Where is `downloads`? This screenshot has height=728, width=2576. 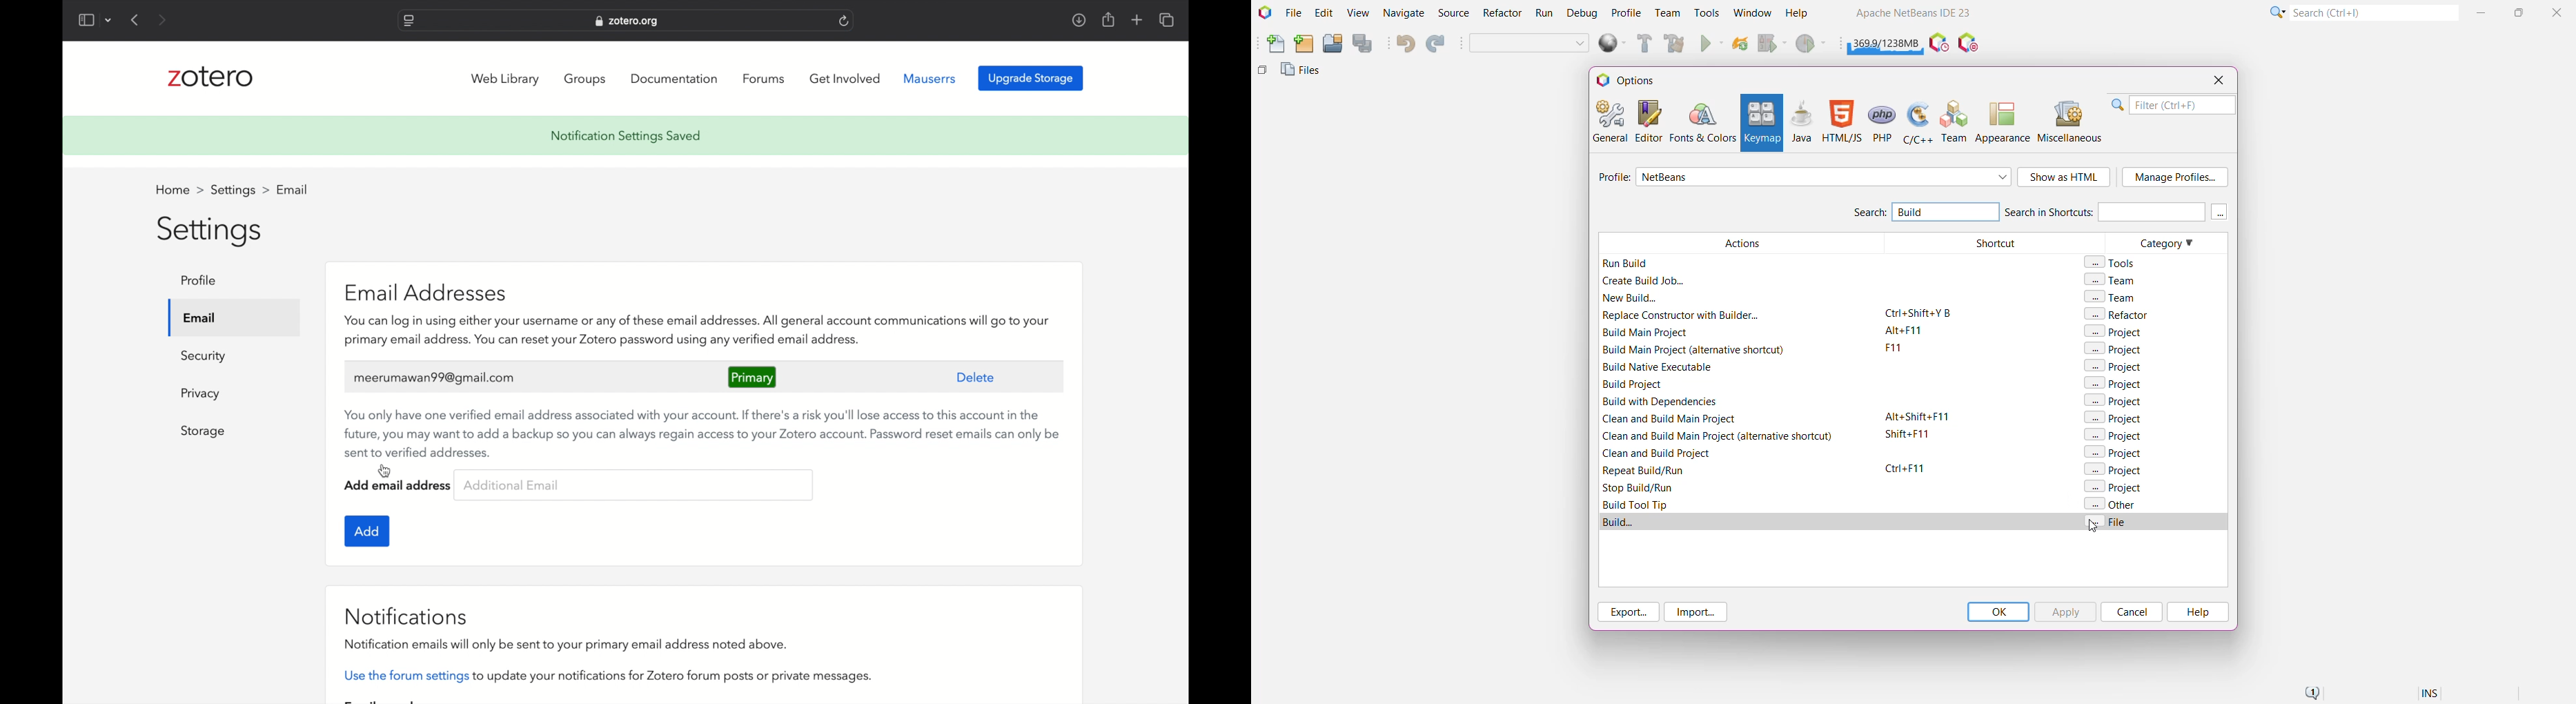
downloads is located at coordinates (1079, 20).